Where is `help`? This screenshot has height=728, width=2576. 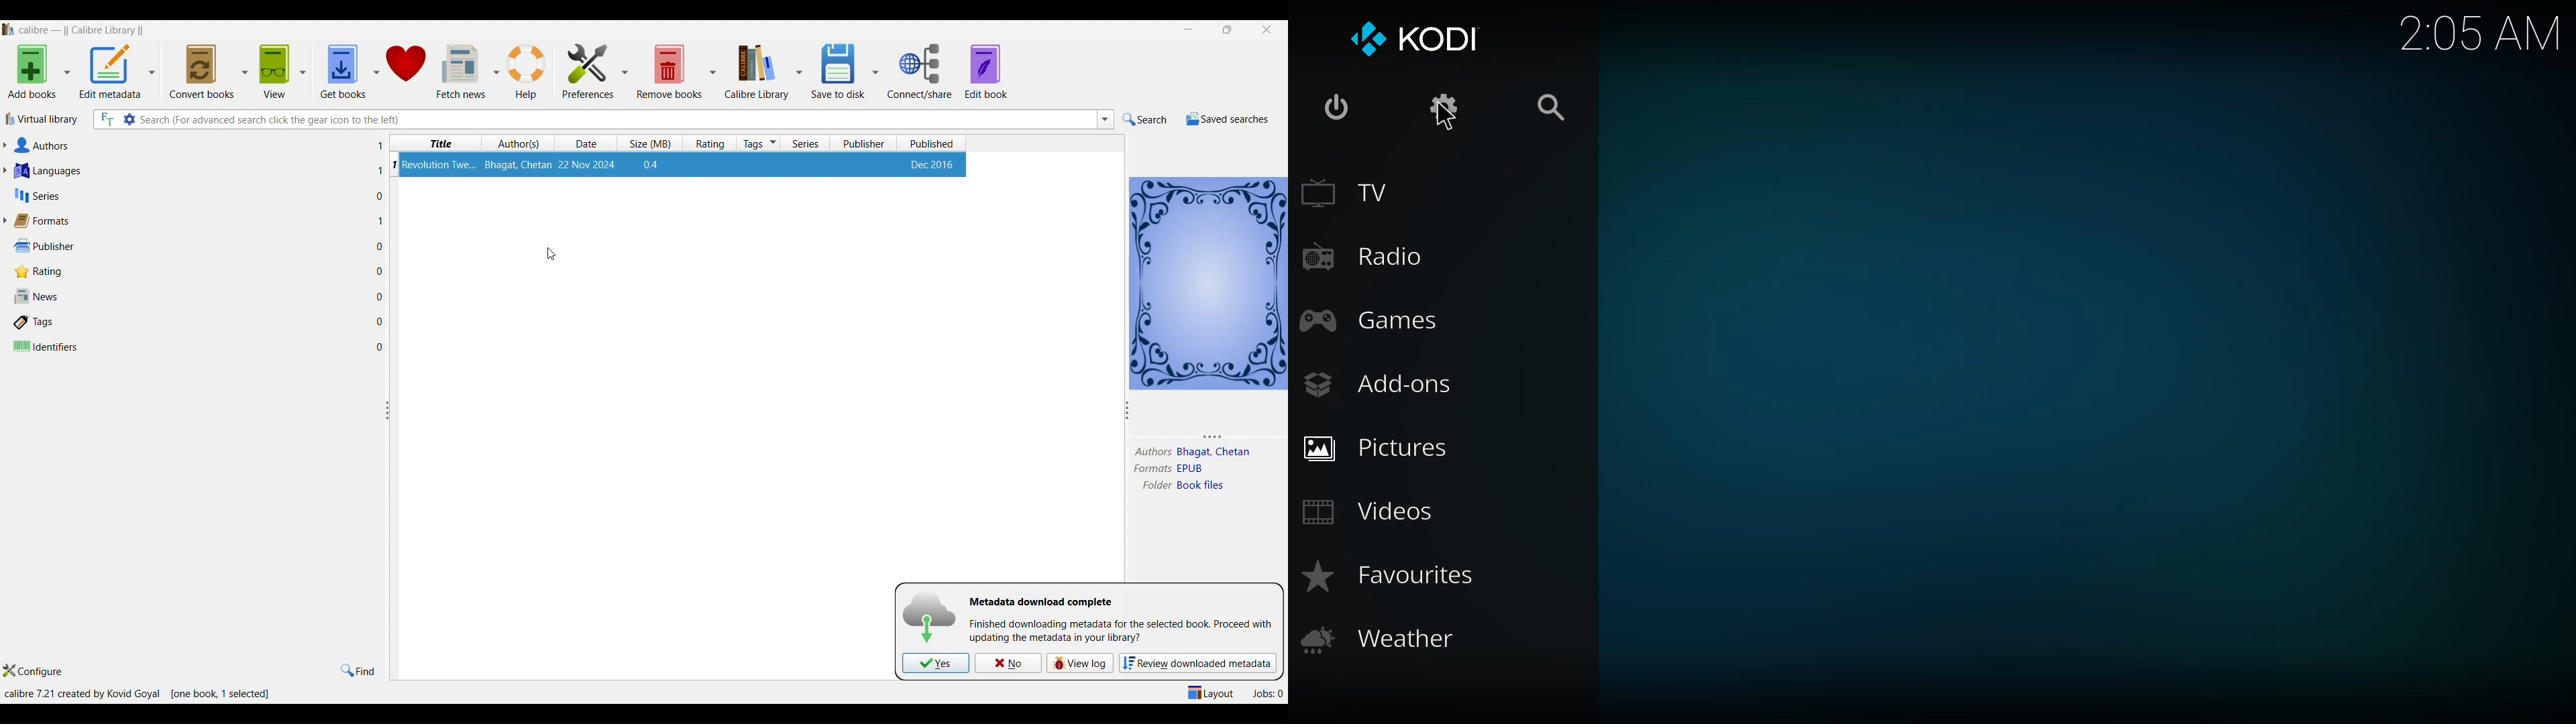
help is located at coordinates (529, 66).